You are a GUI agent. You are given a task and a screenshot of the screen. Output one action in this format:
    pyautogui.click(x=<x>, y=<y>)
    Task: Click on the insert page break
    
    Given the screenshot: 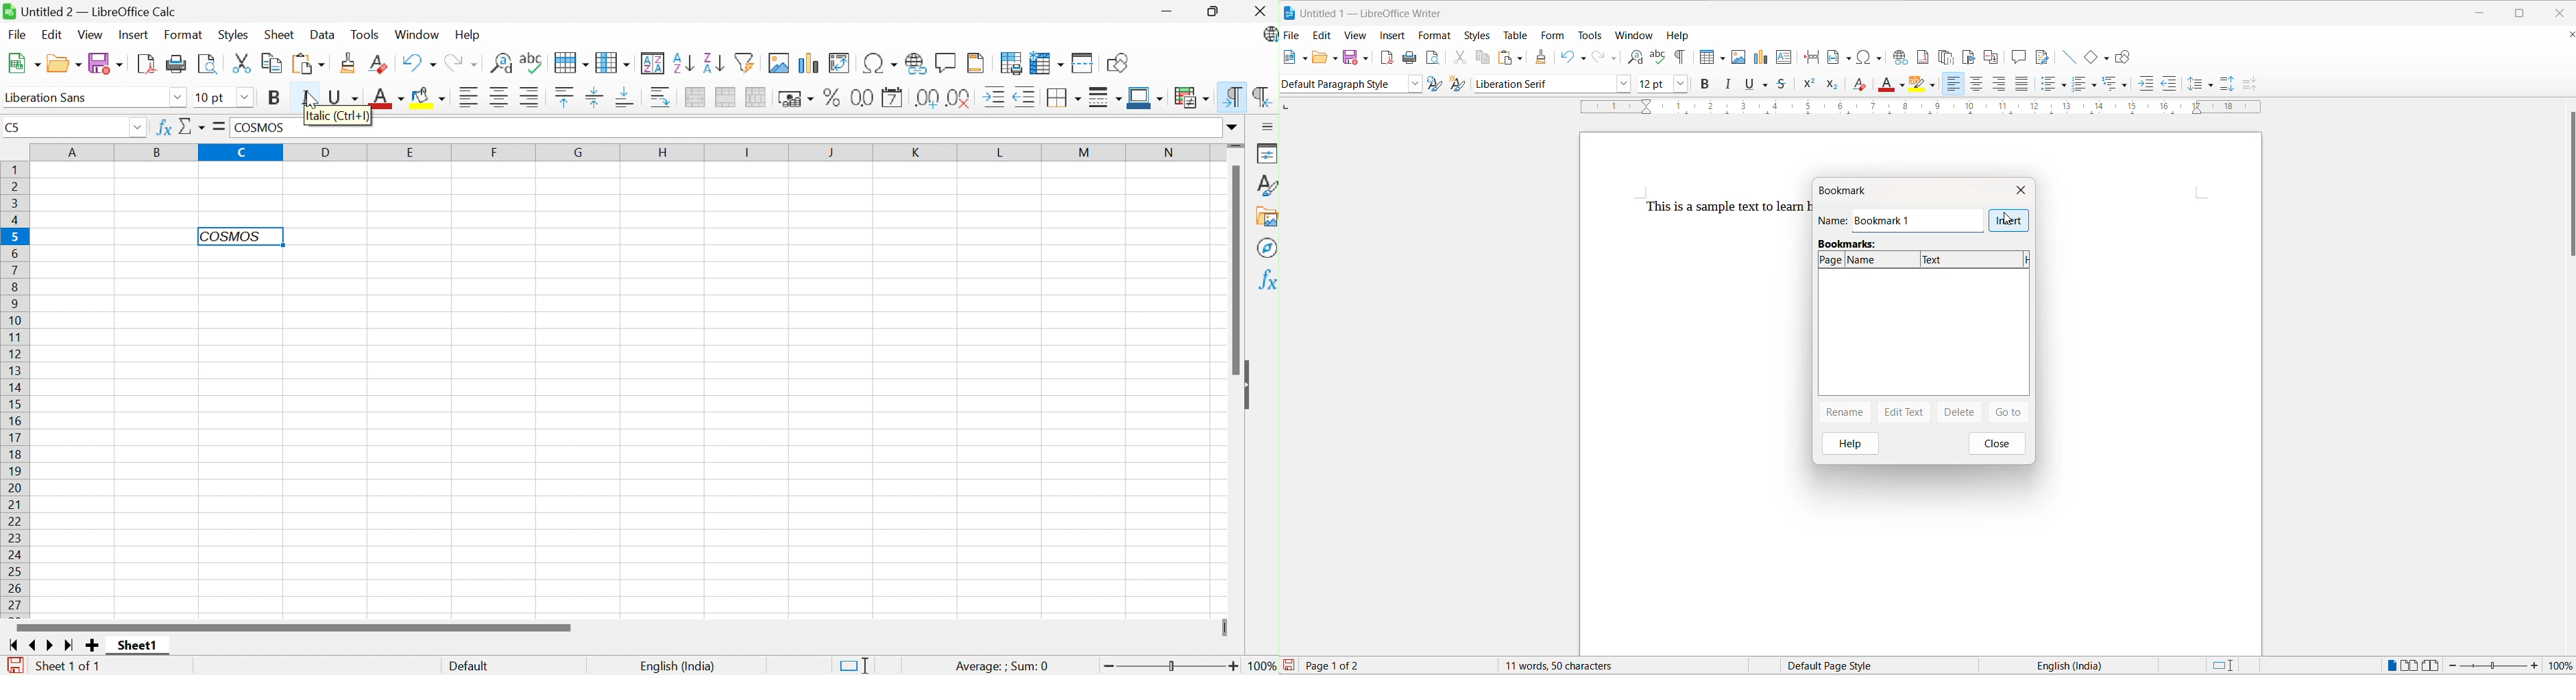 What is the action you would take?
    pyautogui.click(x=1811, y=58)
    